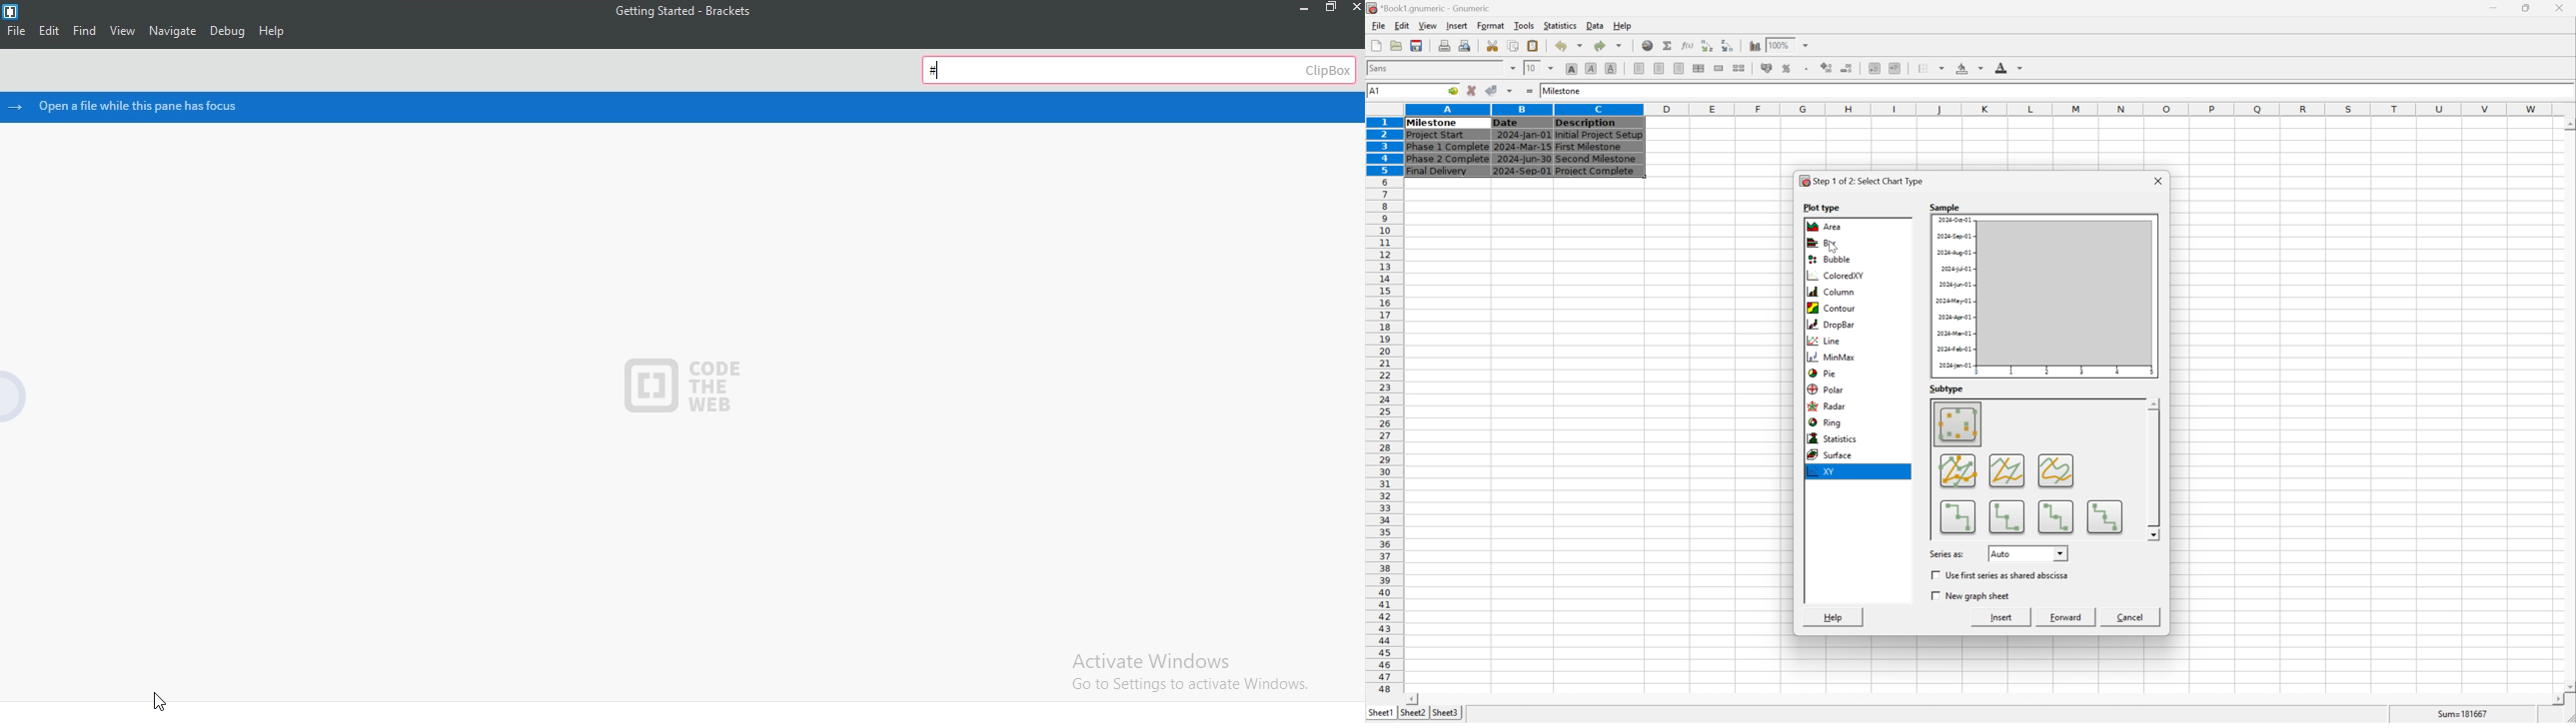 The image size is (2576, 728). Describe the element at coordinates (1678, 69) in the screenshot. I see `align right` at that location.